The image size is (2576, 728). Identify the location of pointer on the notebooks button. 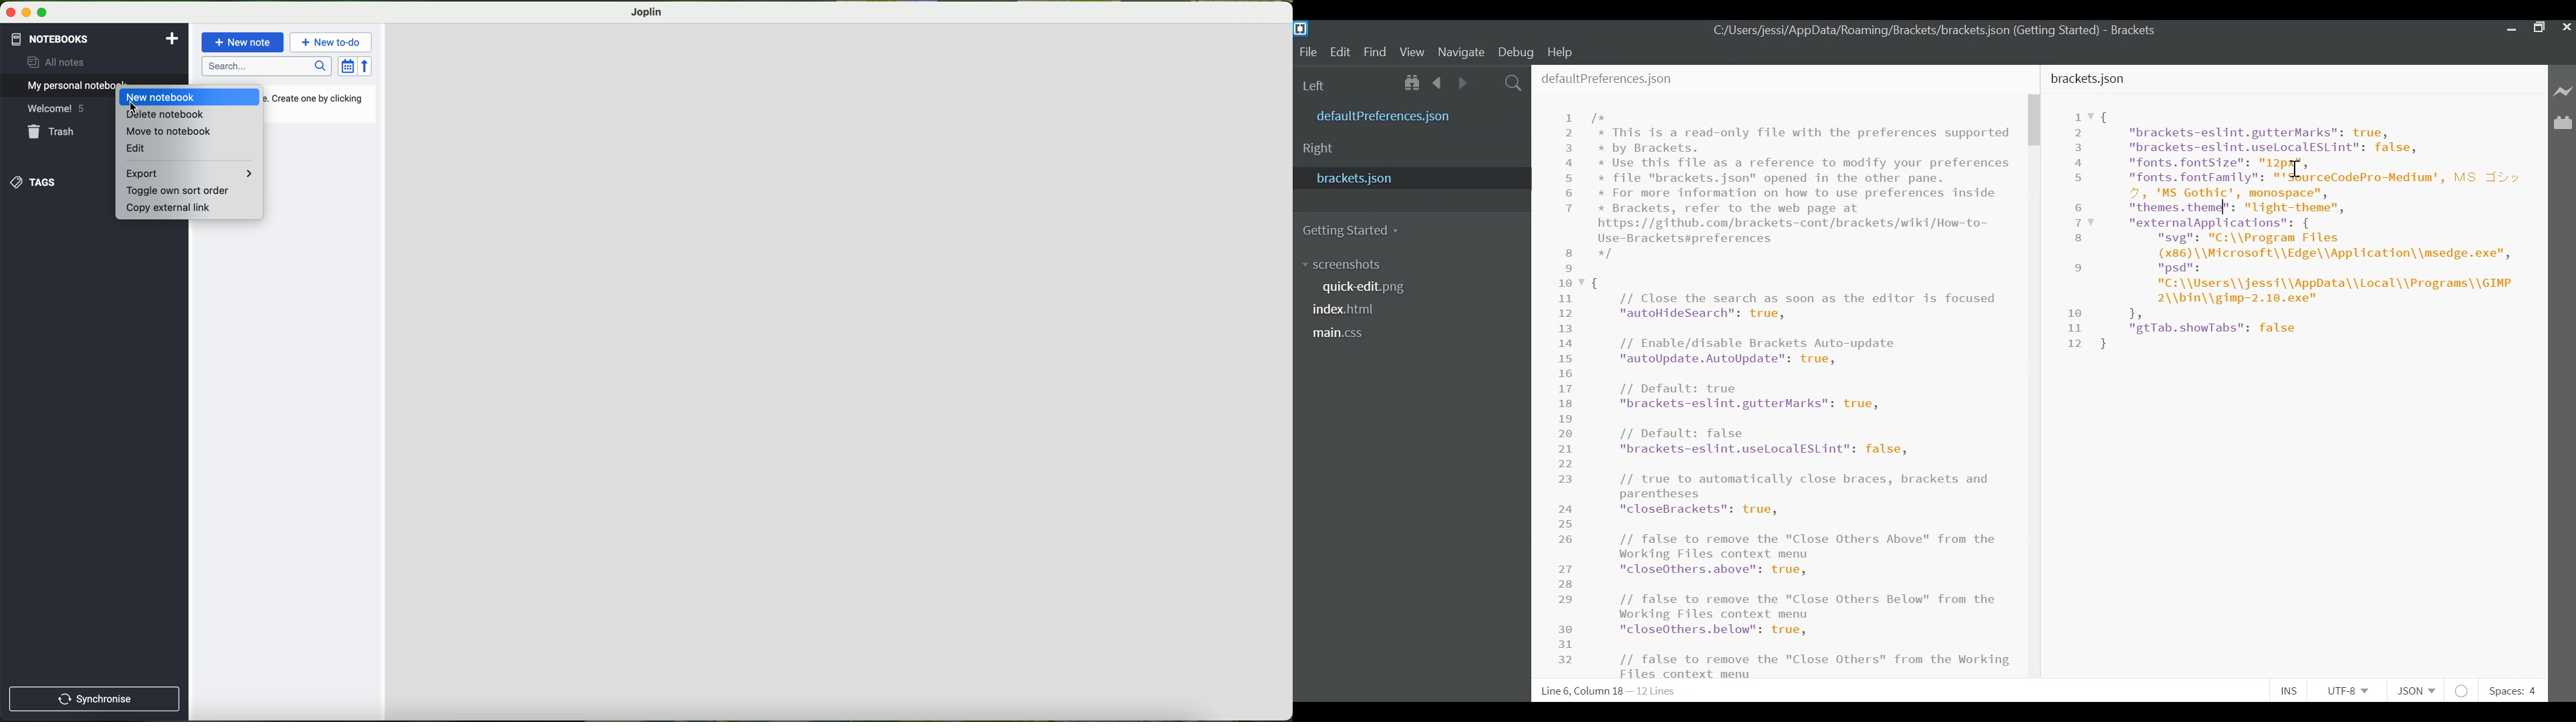
(67, 39).